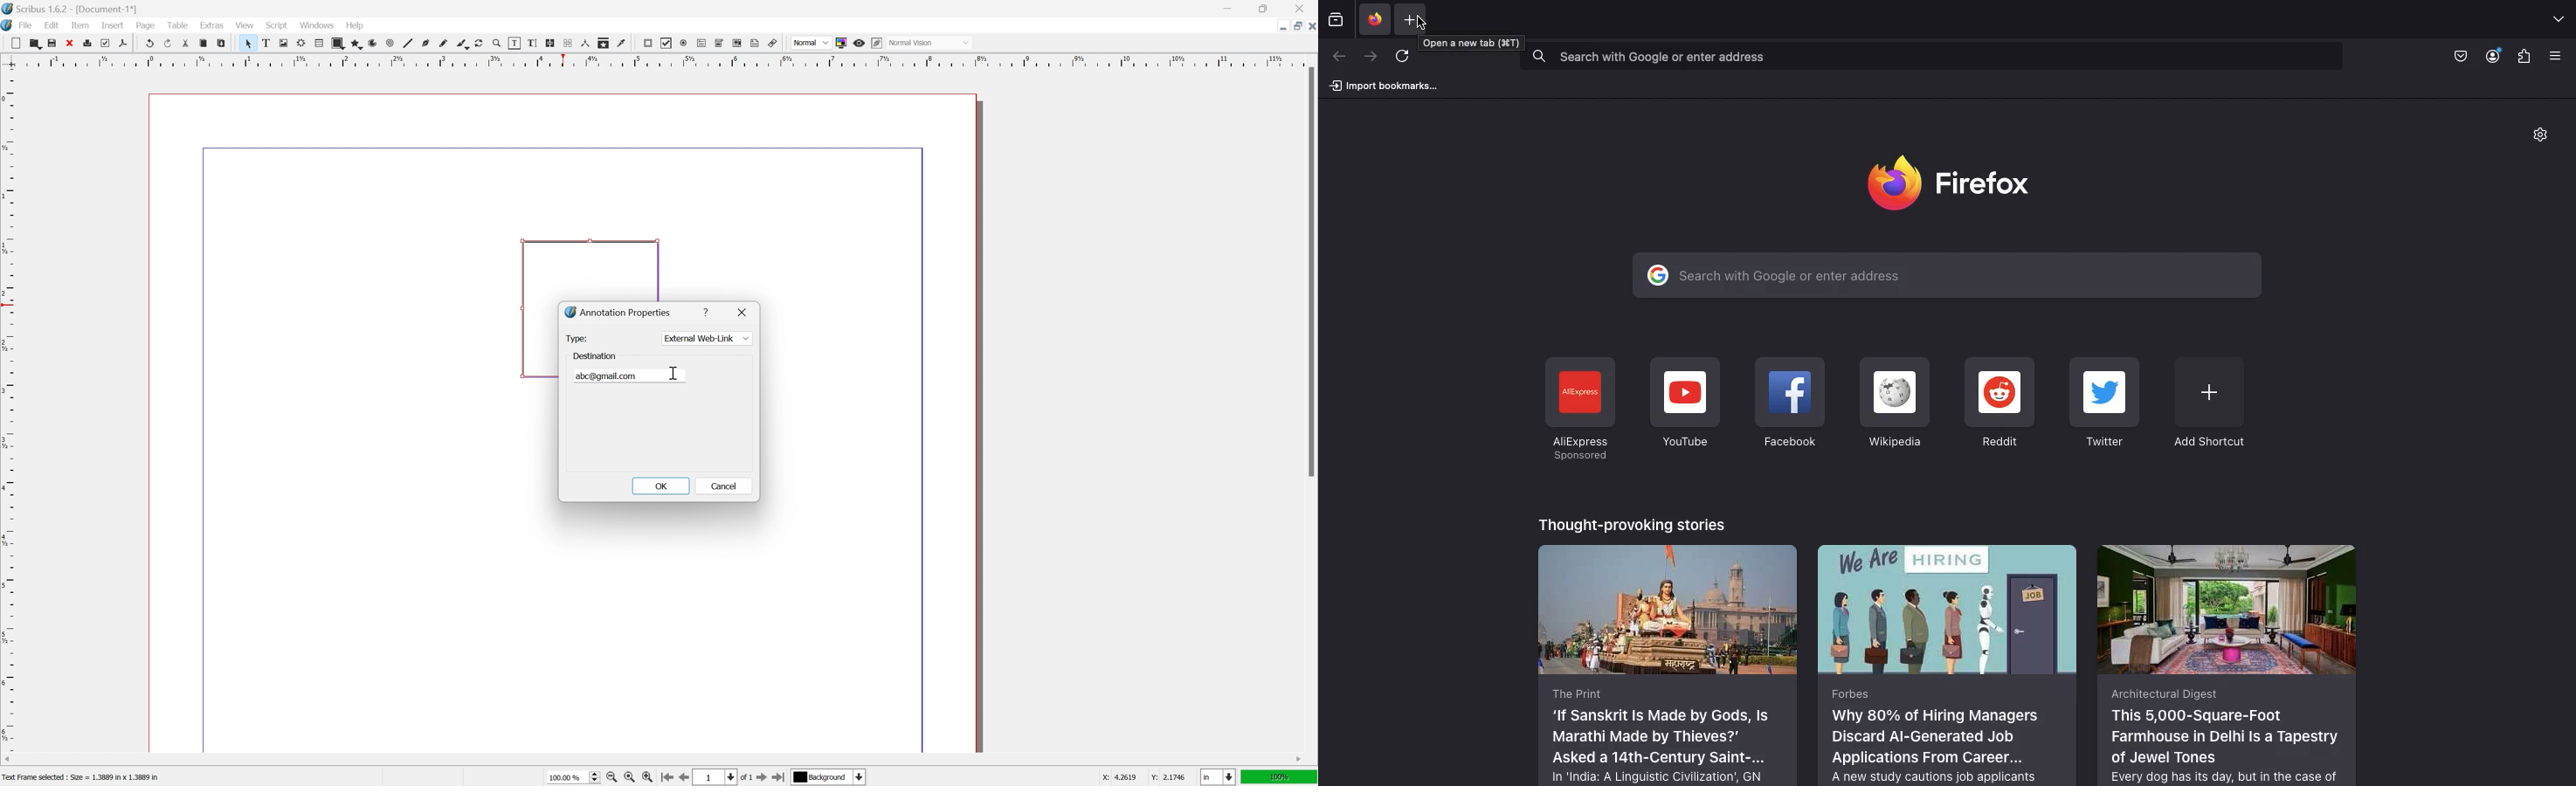 This screenshot has height=812, width=2576. What do you see at coordinates (667, 44) in the screenshot?
I see `pdf checkbox` at bounding box center [667, 44].